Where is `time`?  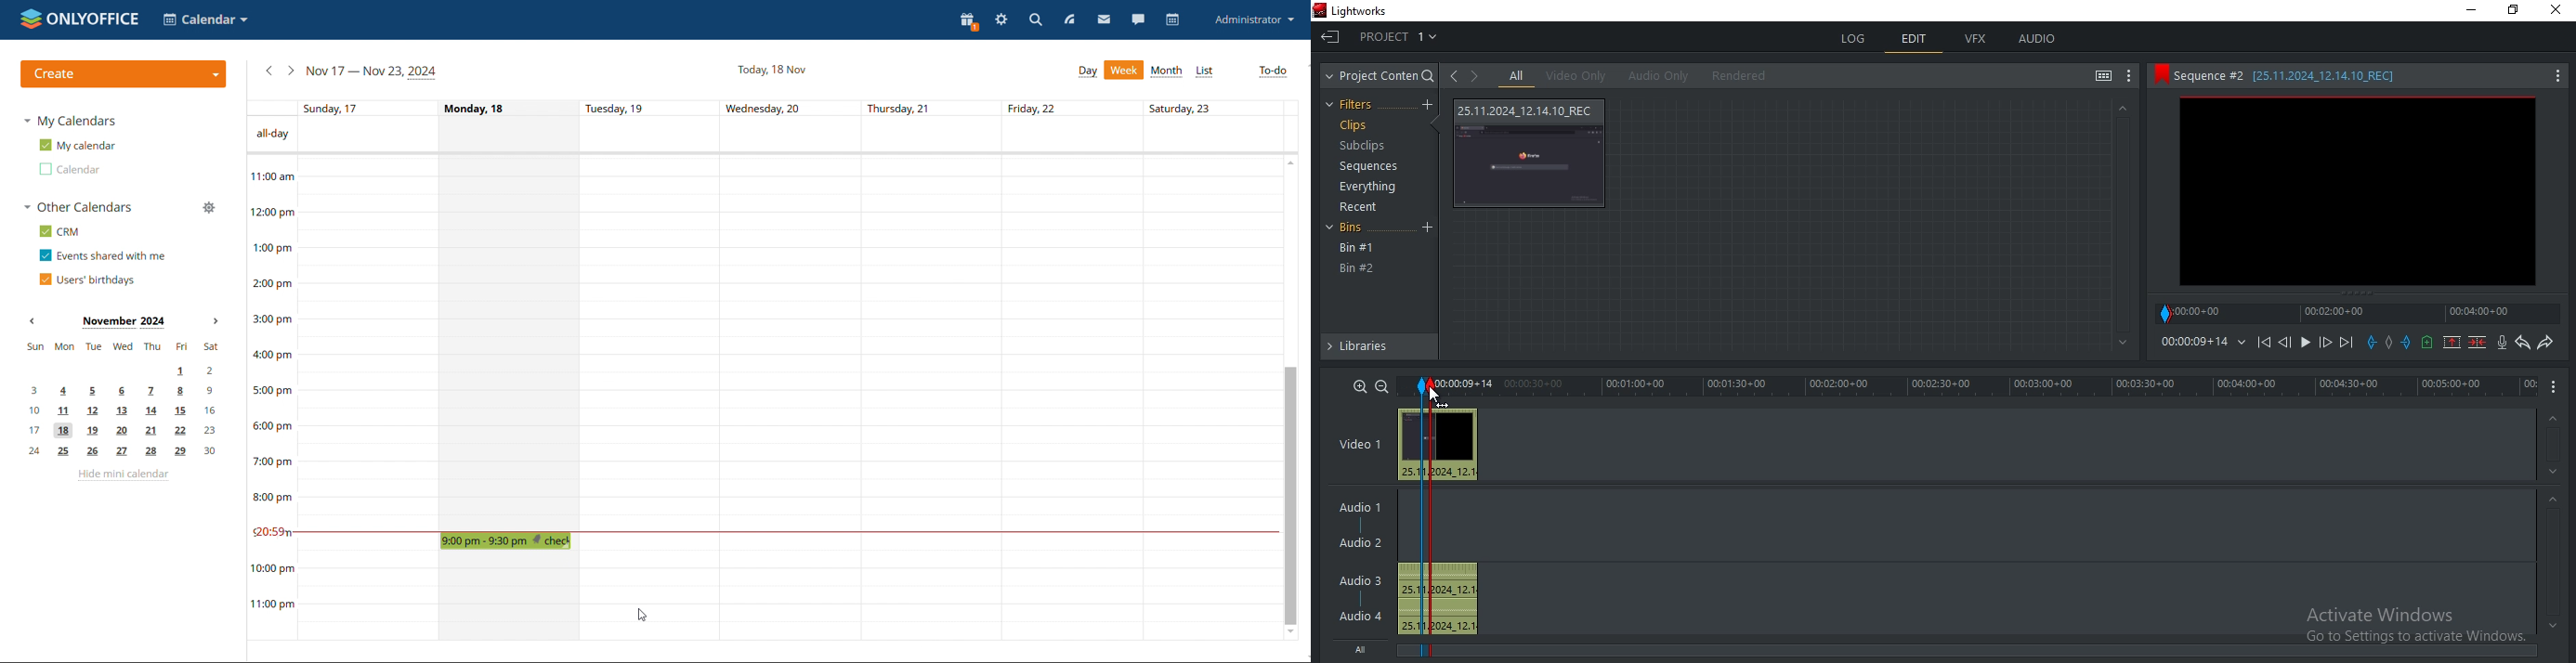
time is located at coordinates (1999, 386).